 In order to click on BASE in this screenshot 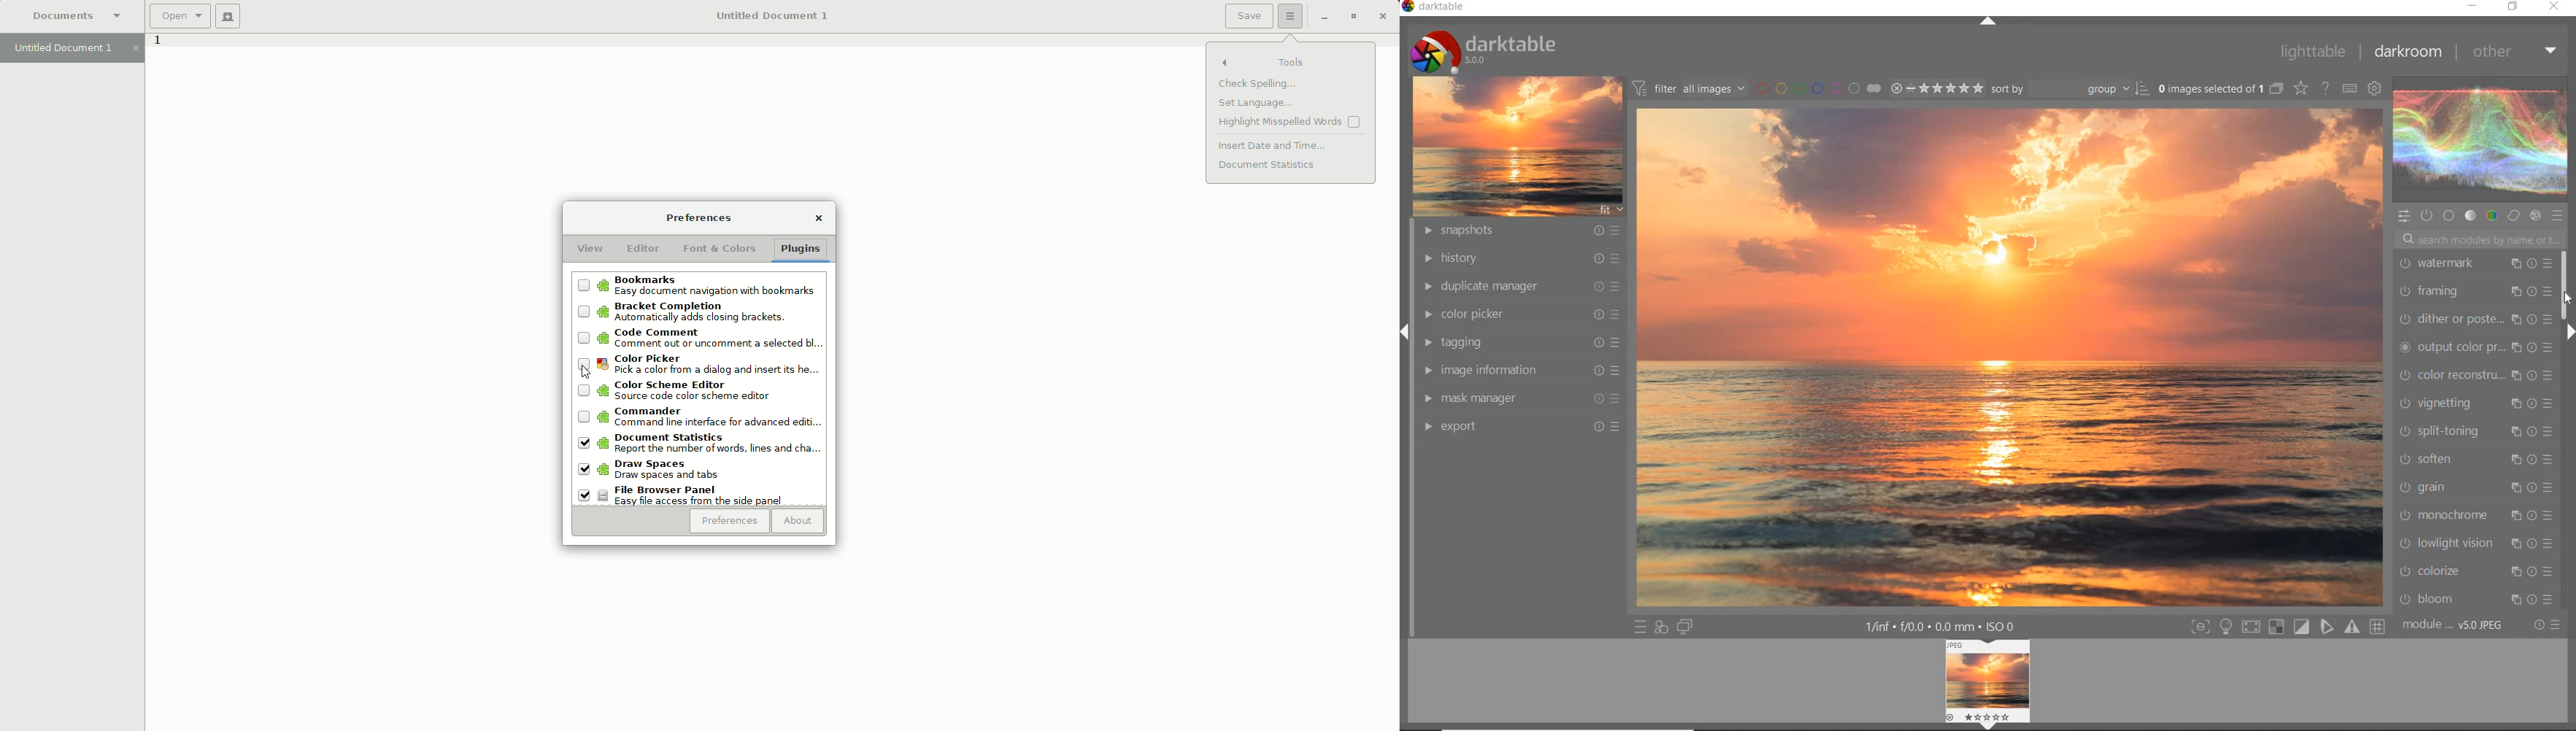, I will do `click(2450, 216)`.